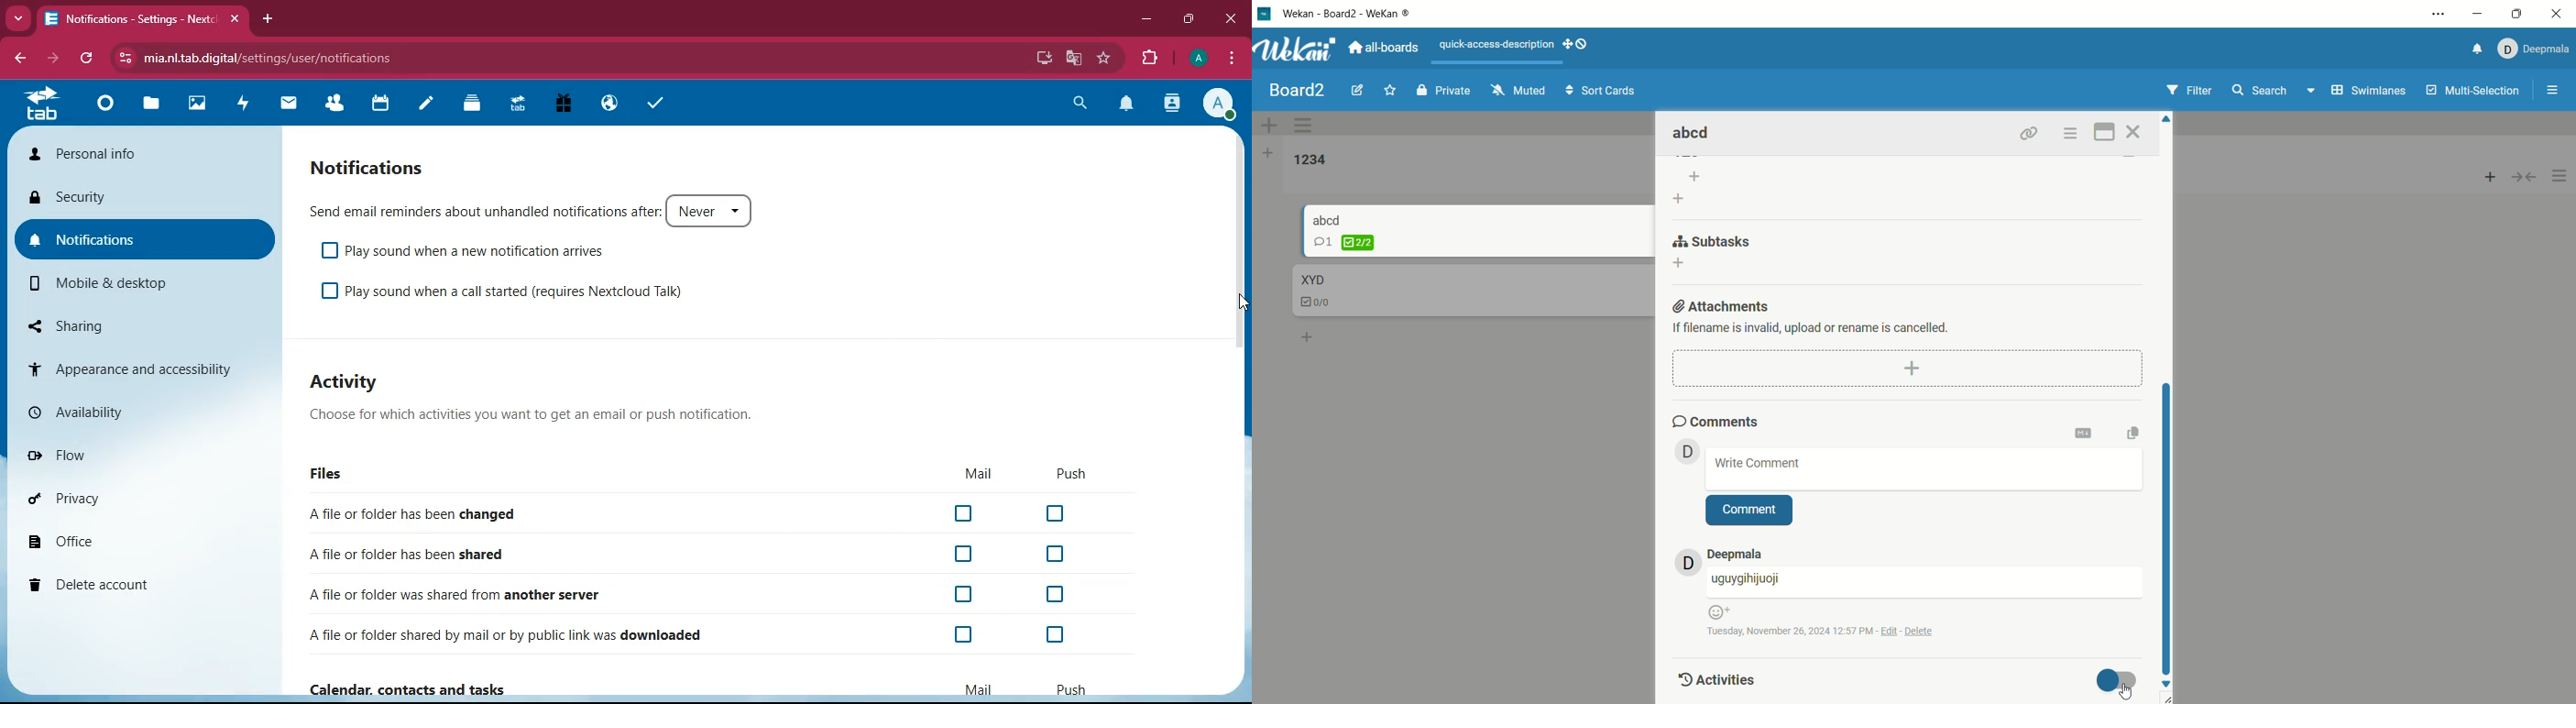 This screenshot has height=728, width=2576. What do you see at coordinates (2168, 685) in the screenshot?
I see `down` at bounding box center [2168, 685].